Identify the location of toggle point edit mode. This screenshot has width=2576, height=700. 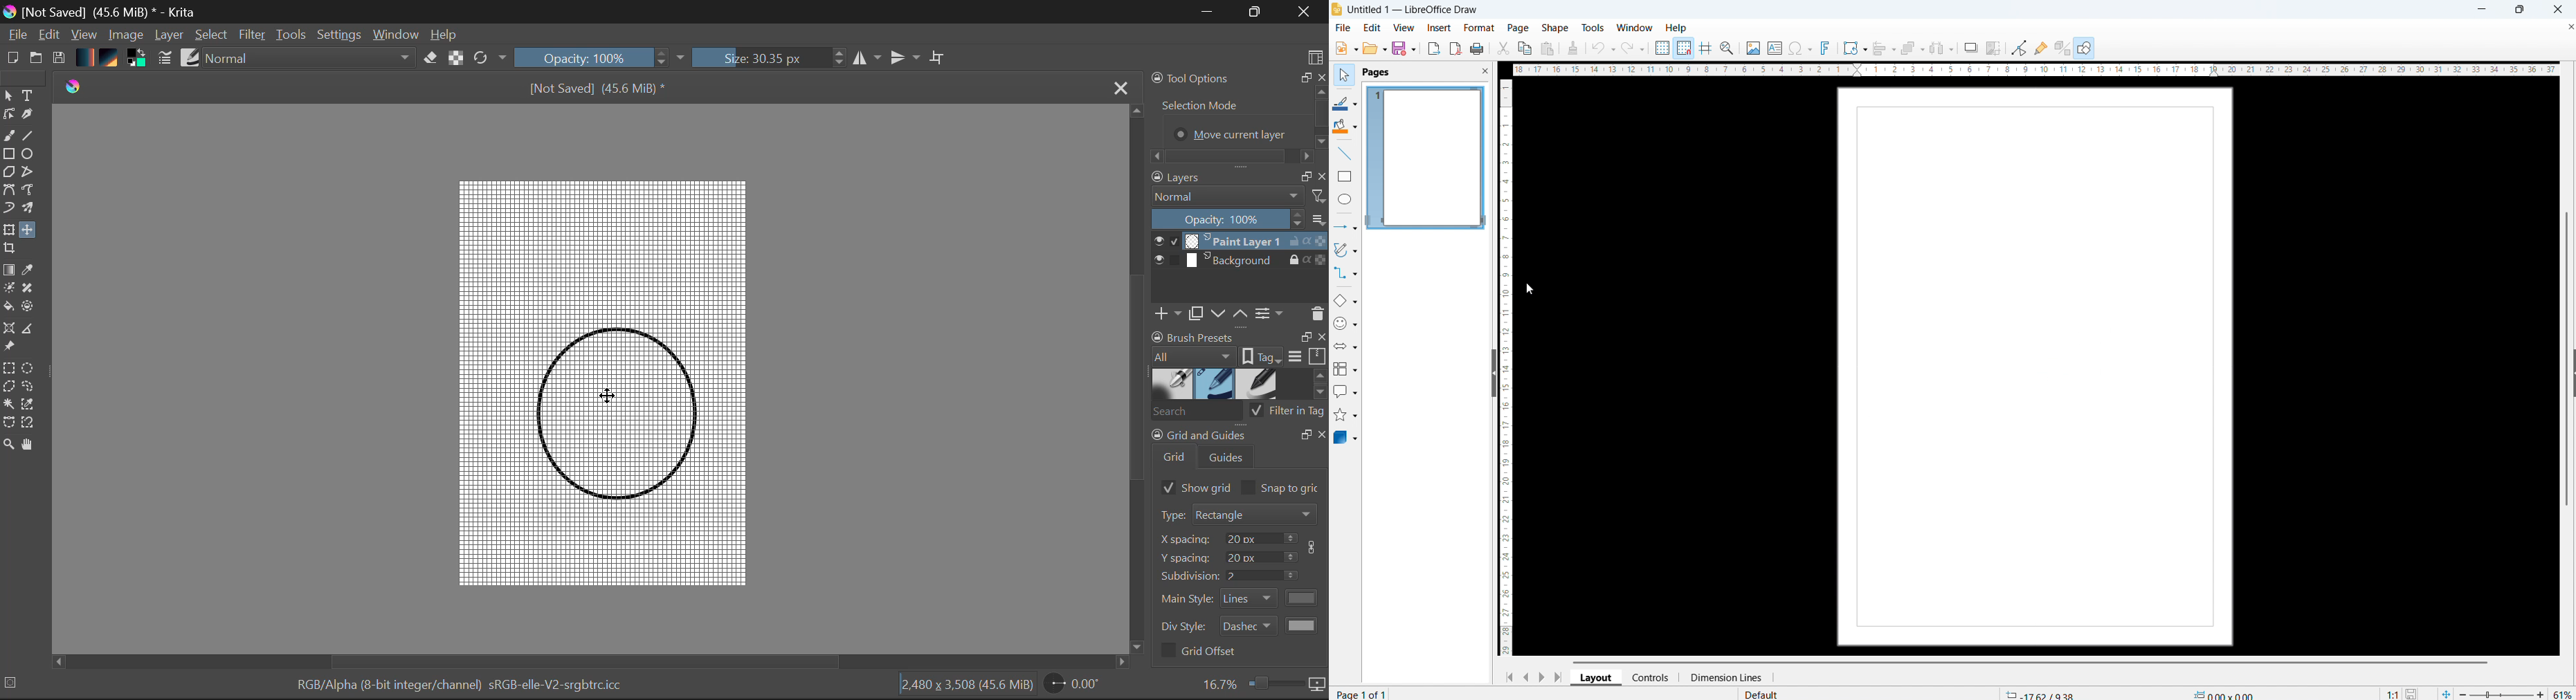
(2019, 47).